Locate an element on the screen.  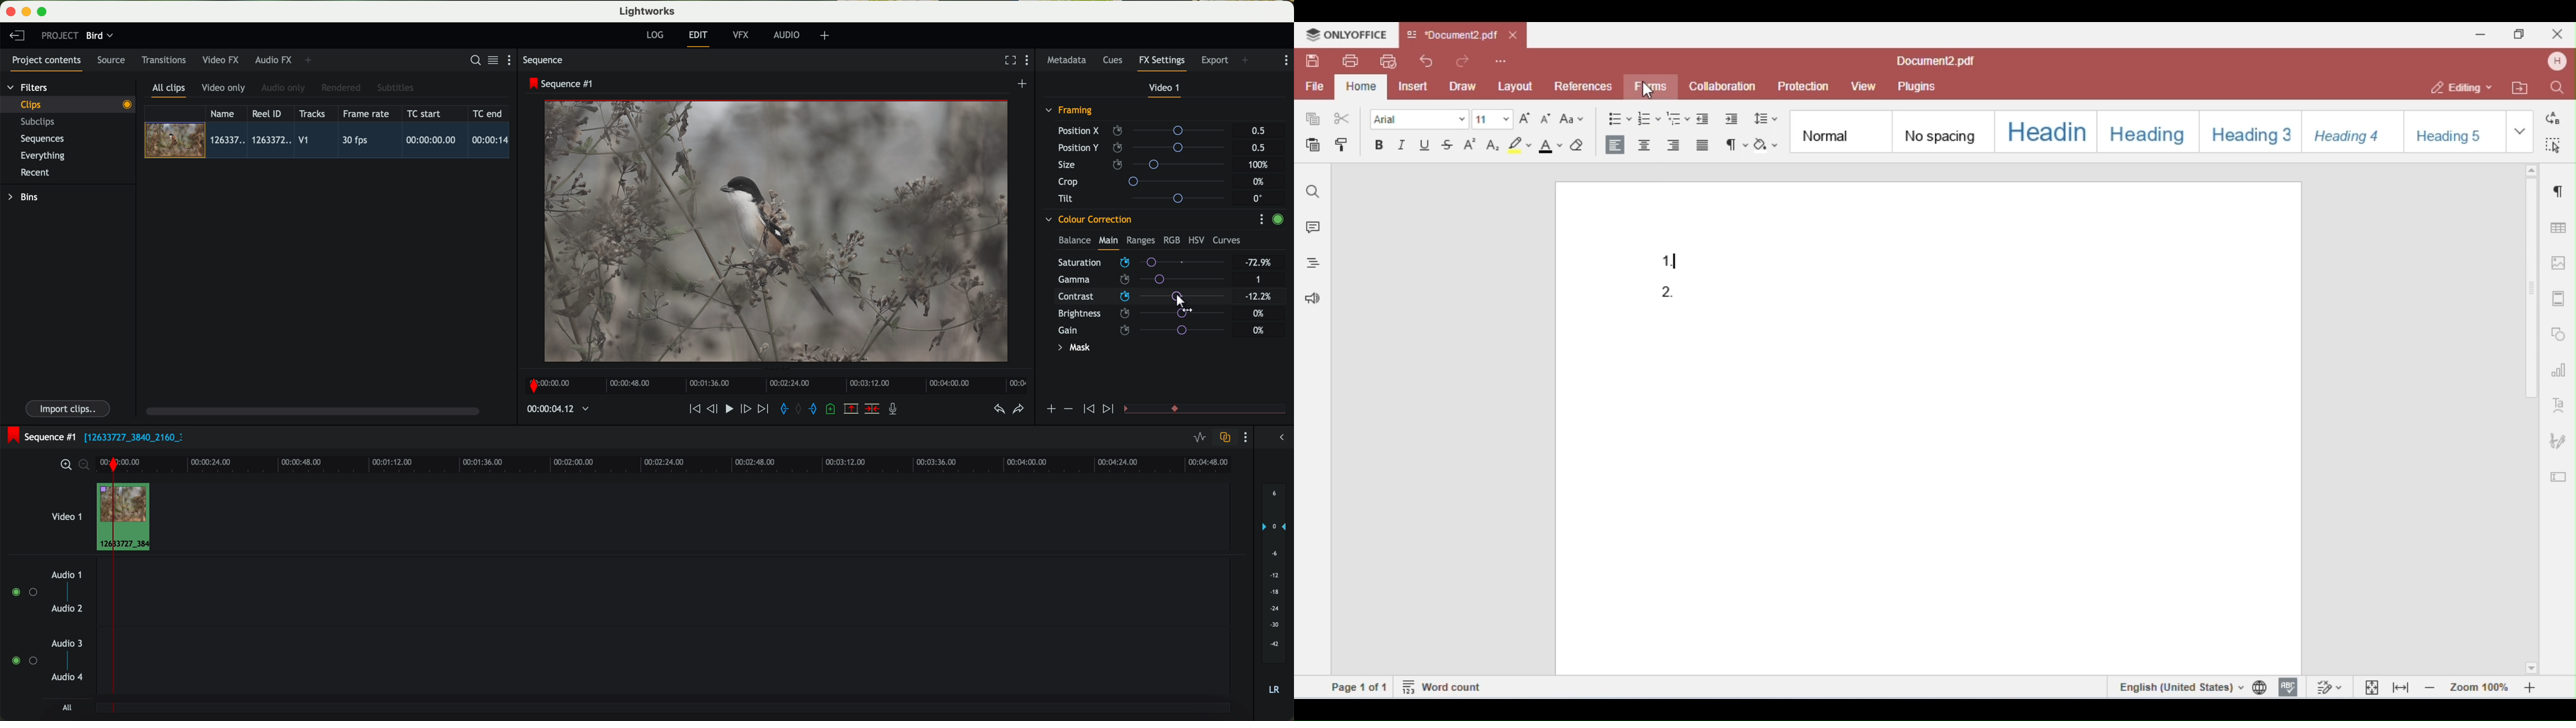
0.5 is located at coordinates (1259, 131).